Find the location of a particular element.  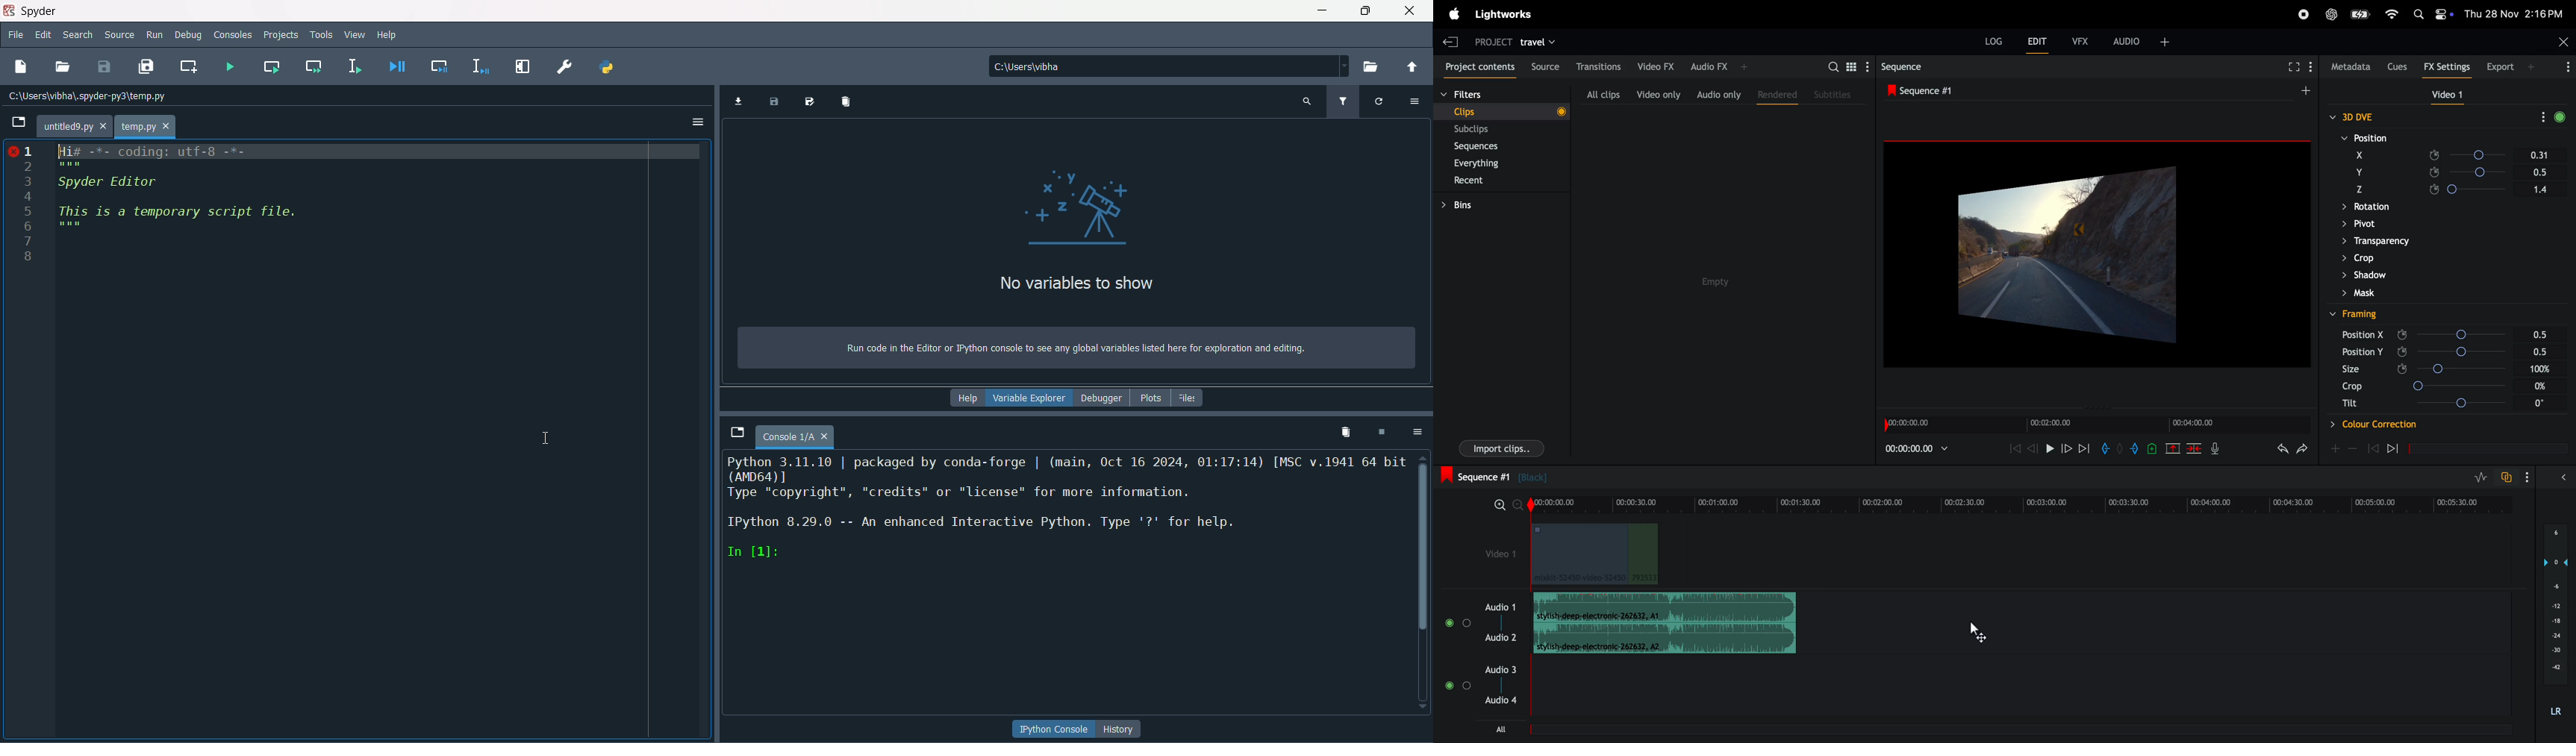

 is located at coordinates (2543, 333).